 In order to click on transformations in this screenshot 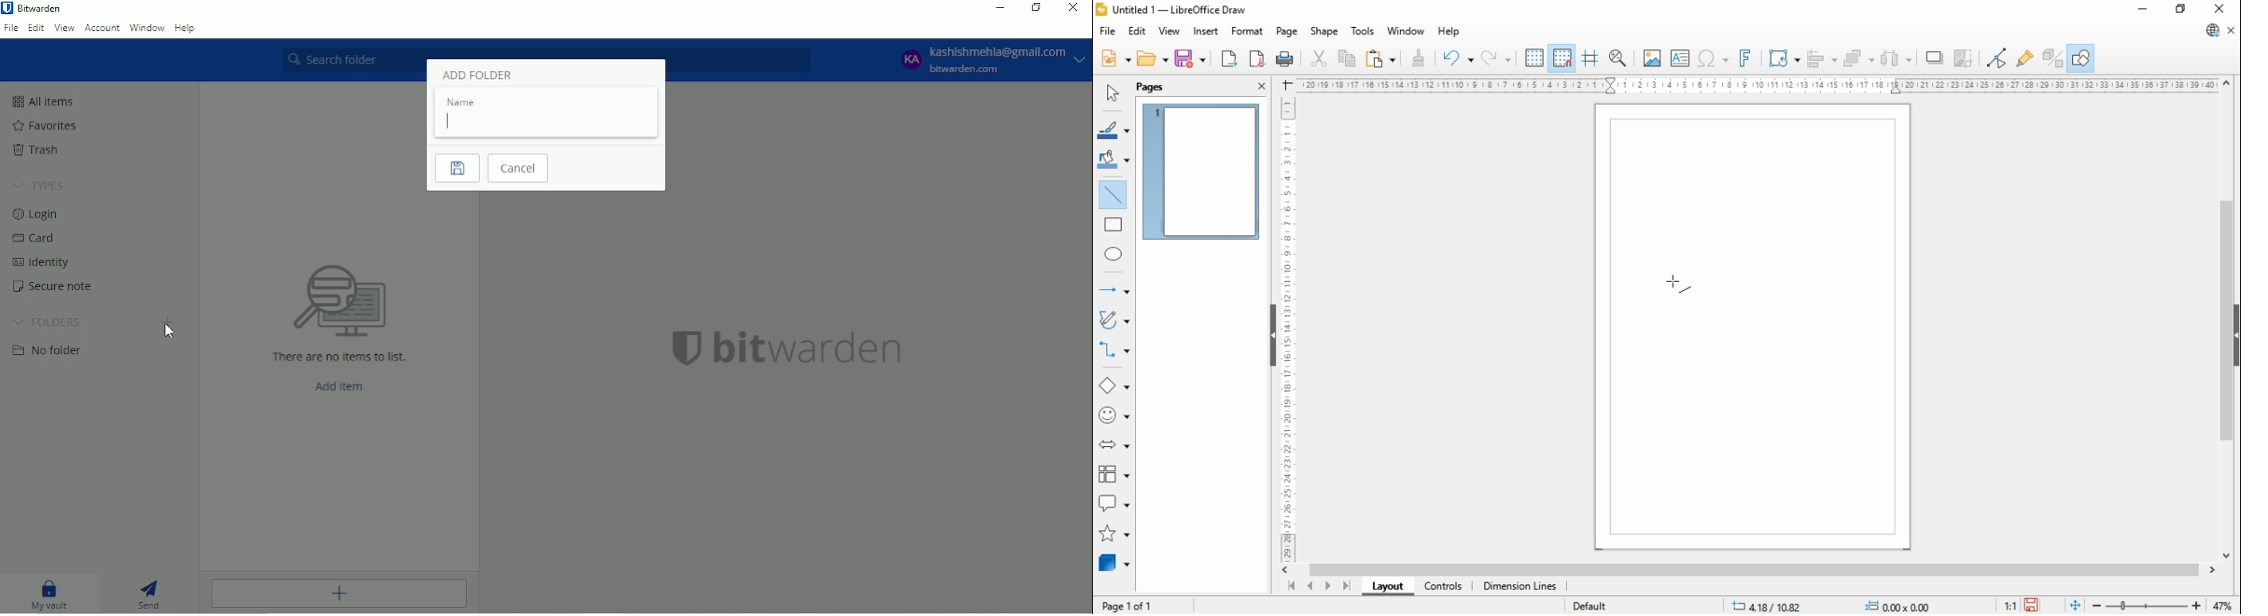, I will do `click(1783, 57)`.